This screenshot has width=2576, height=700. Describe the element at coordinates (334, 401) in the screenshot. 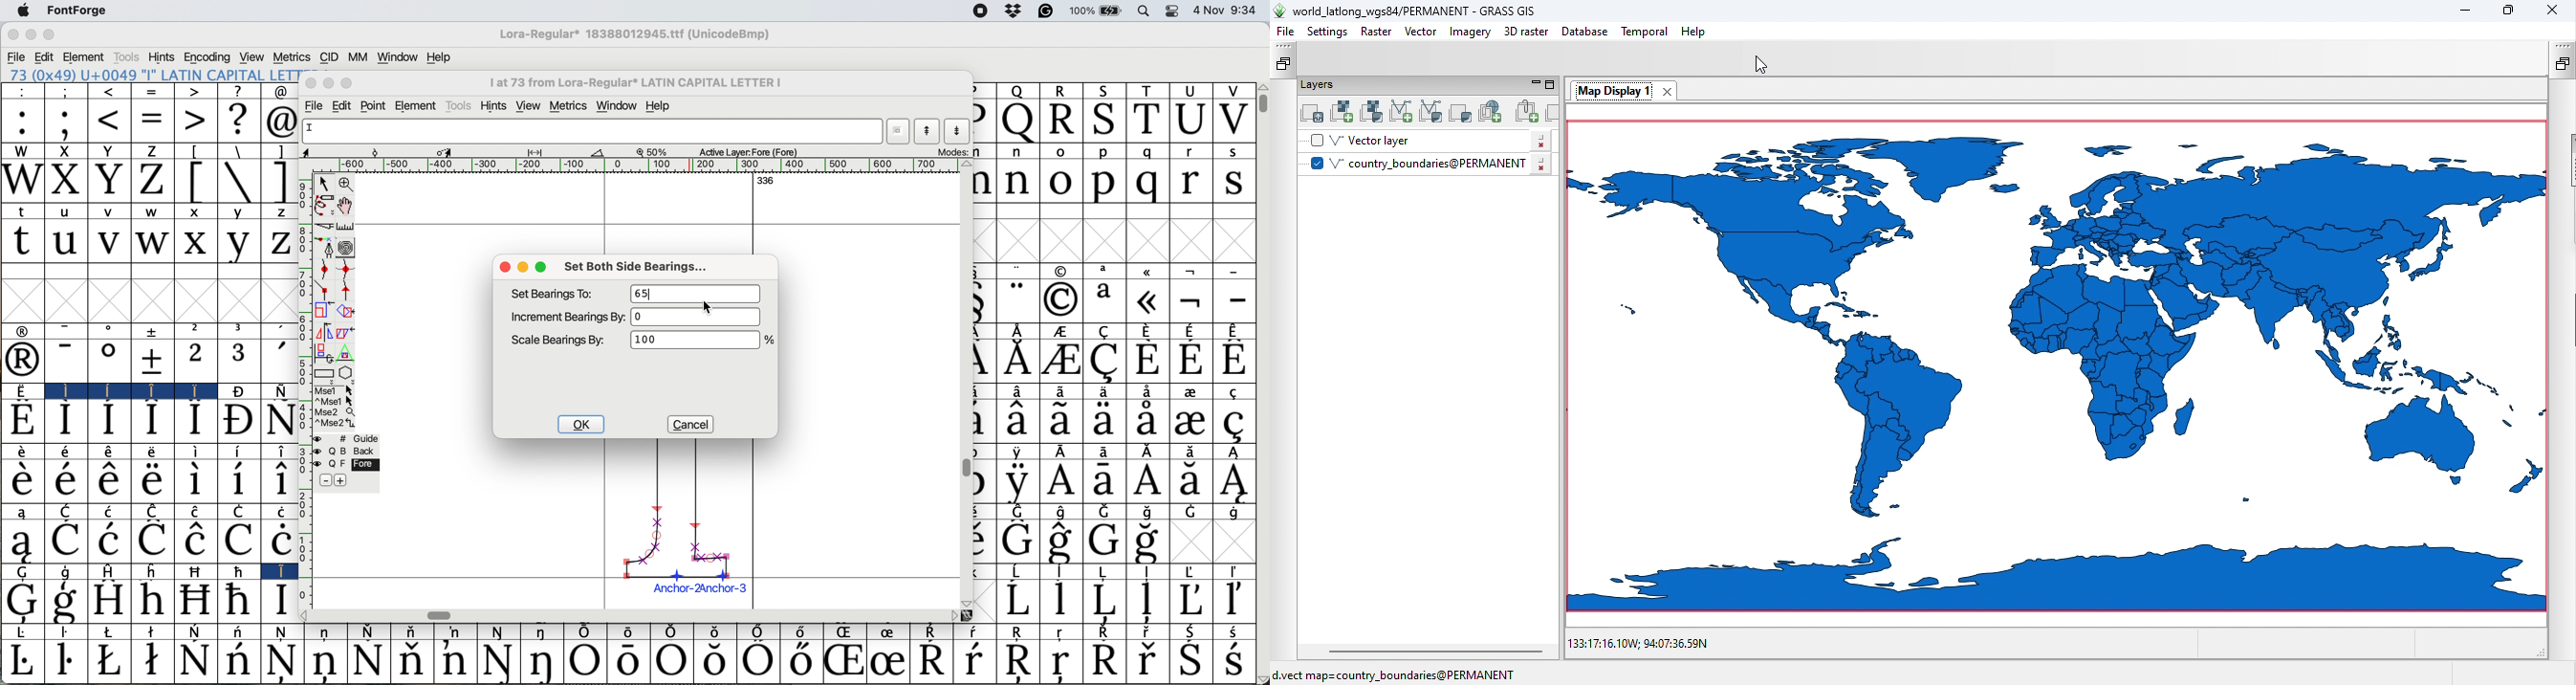

I see `^ Mse 1` at that location.